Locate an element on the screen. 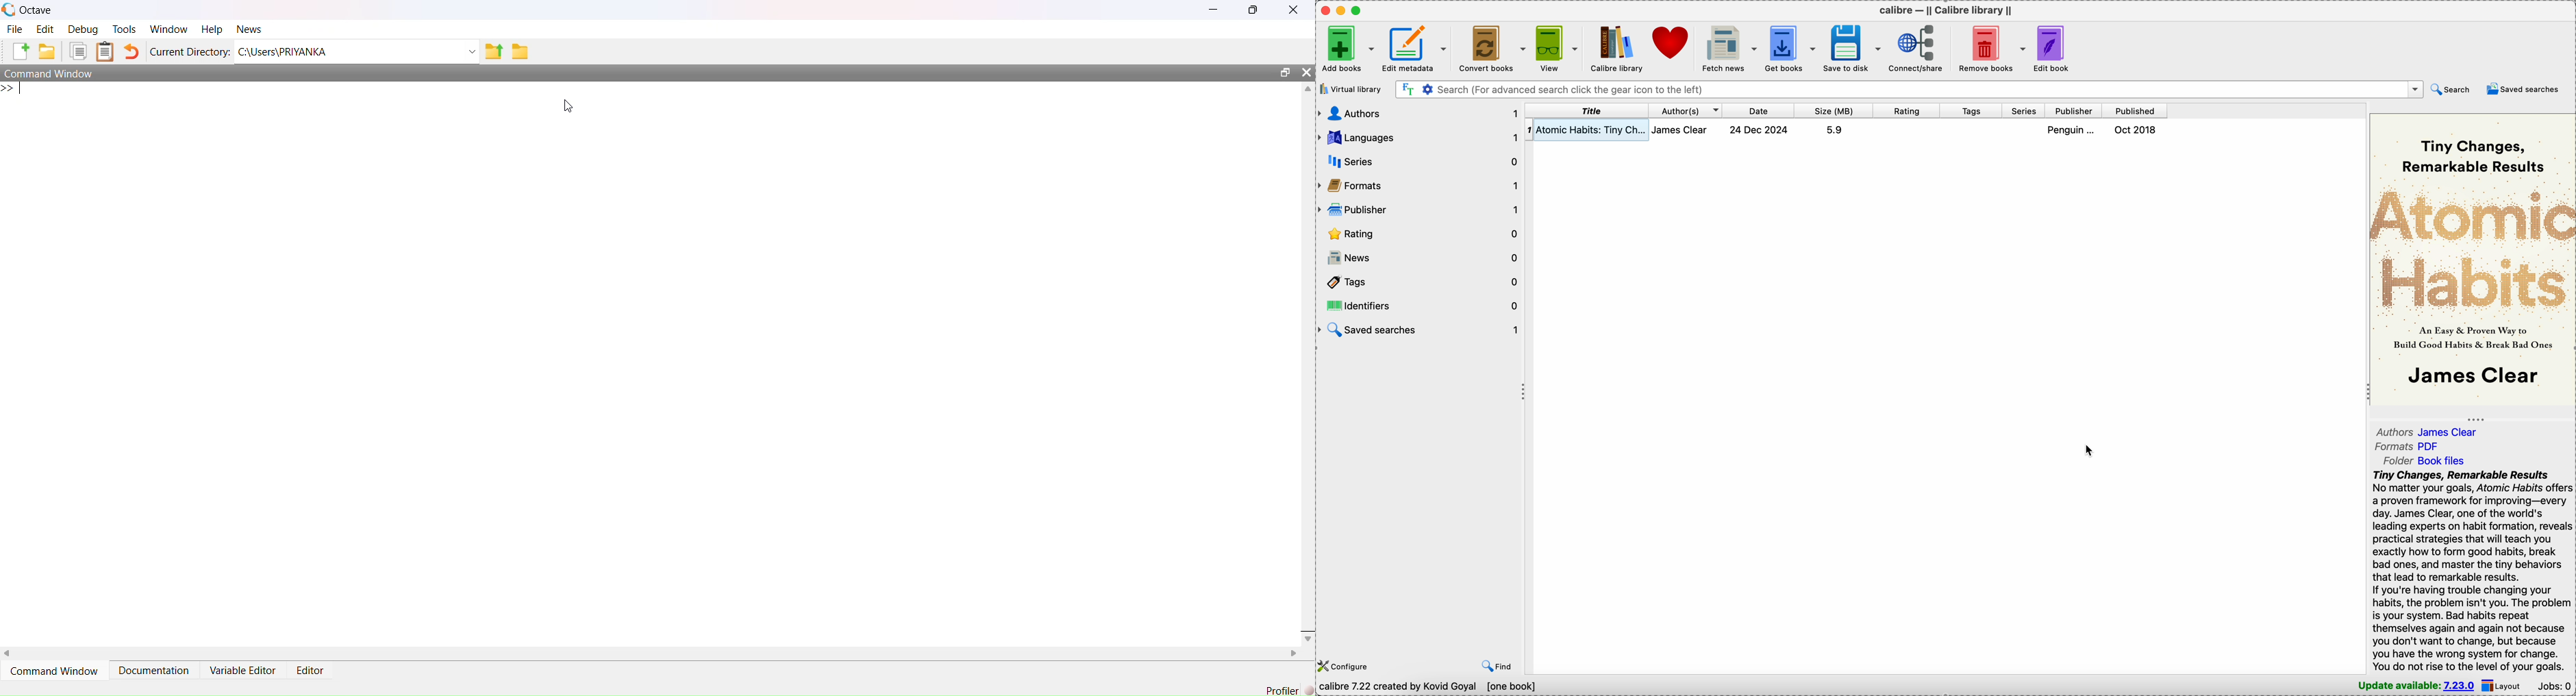  find is located at coordinates (1497, 665).